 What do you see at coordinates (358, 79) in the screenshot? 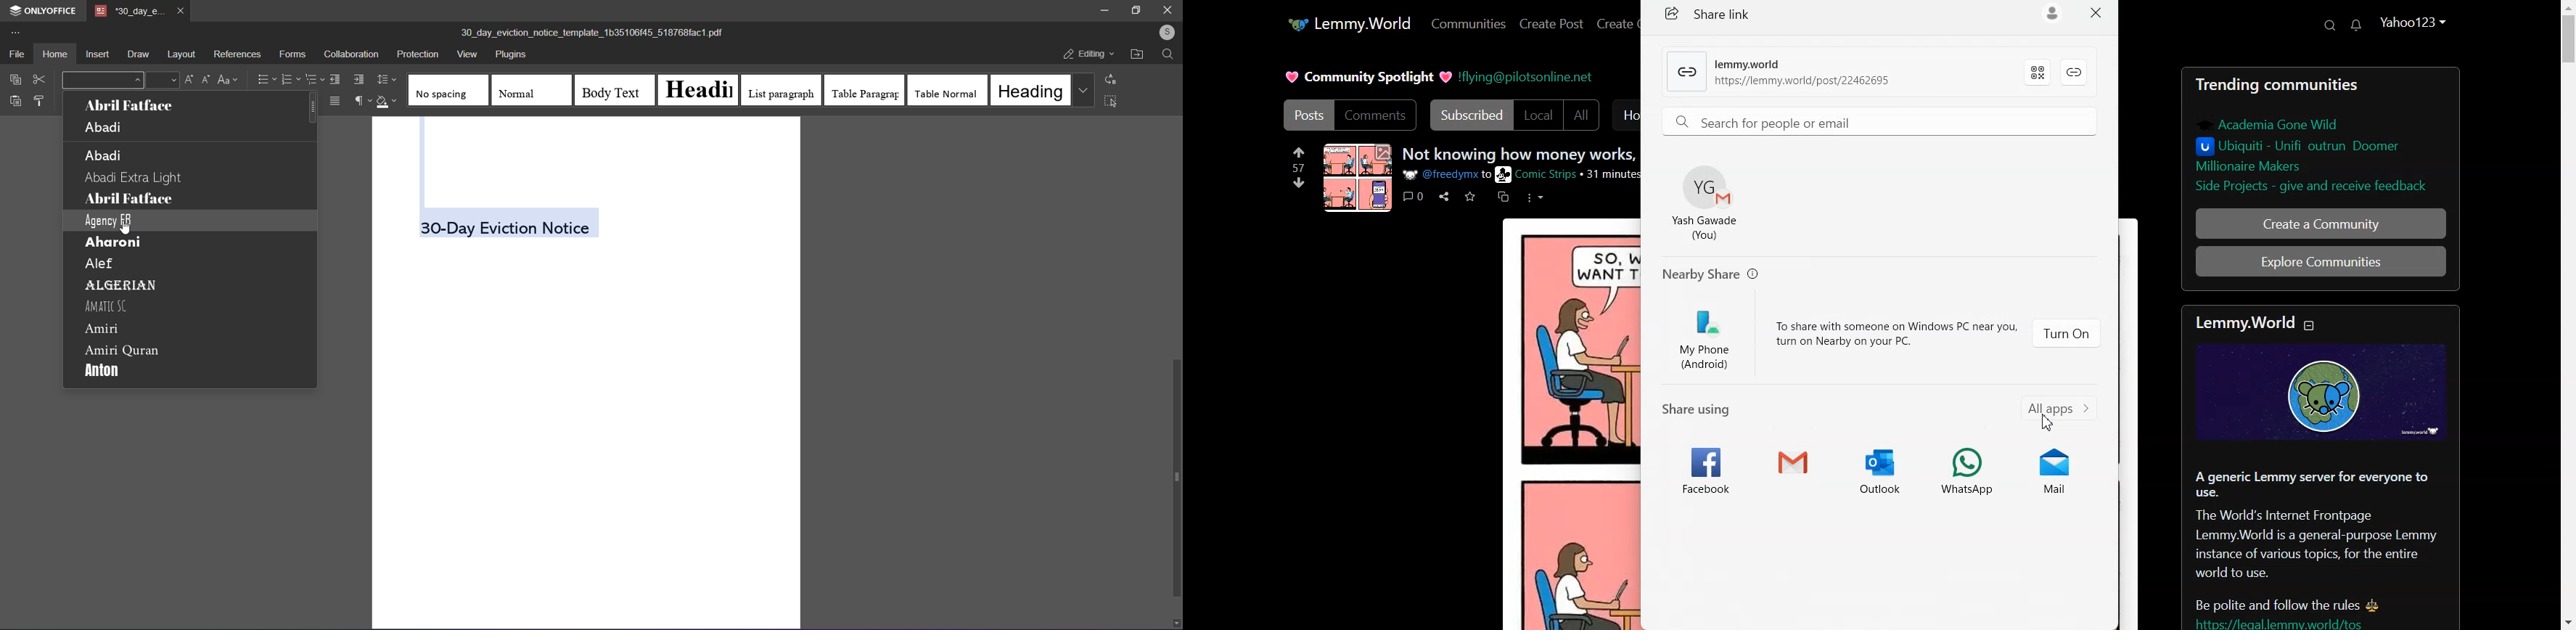
I see `increase indent` at bounding box center [358, 79].